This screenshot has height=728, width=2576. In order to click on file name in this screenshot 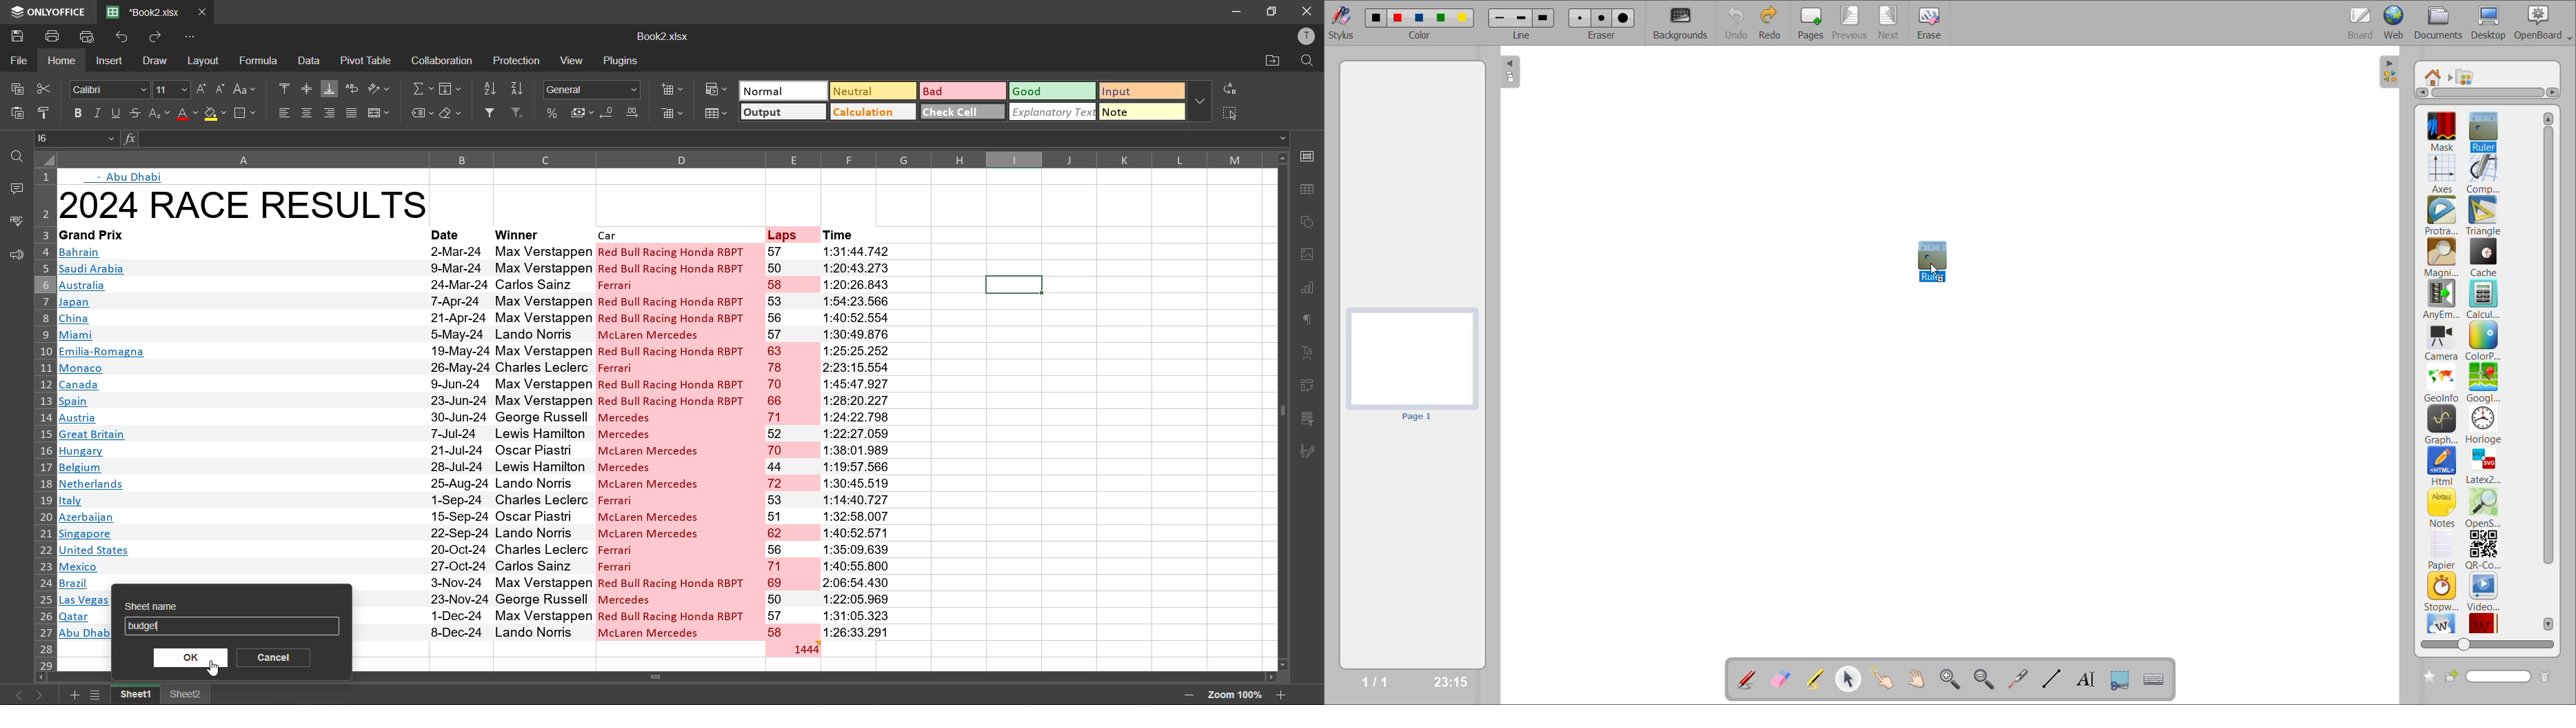, I will do `click(661, 36)`.